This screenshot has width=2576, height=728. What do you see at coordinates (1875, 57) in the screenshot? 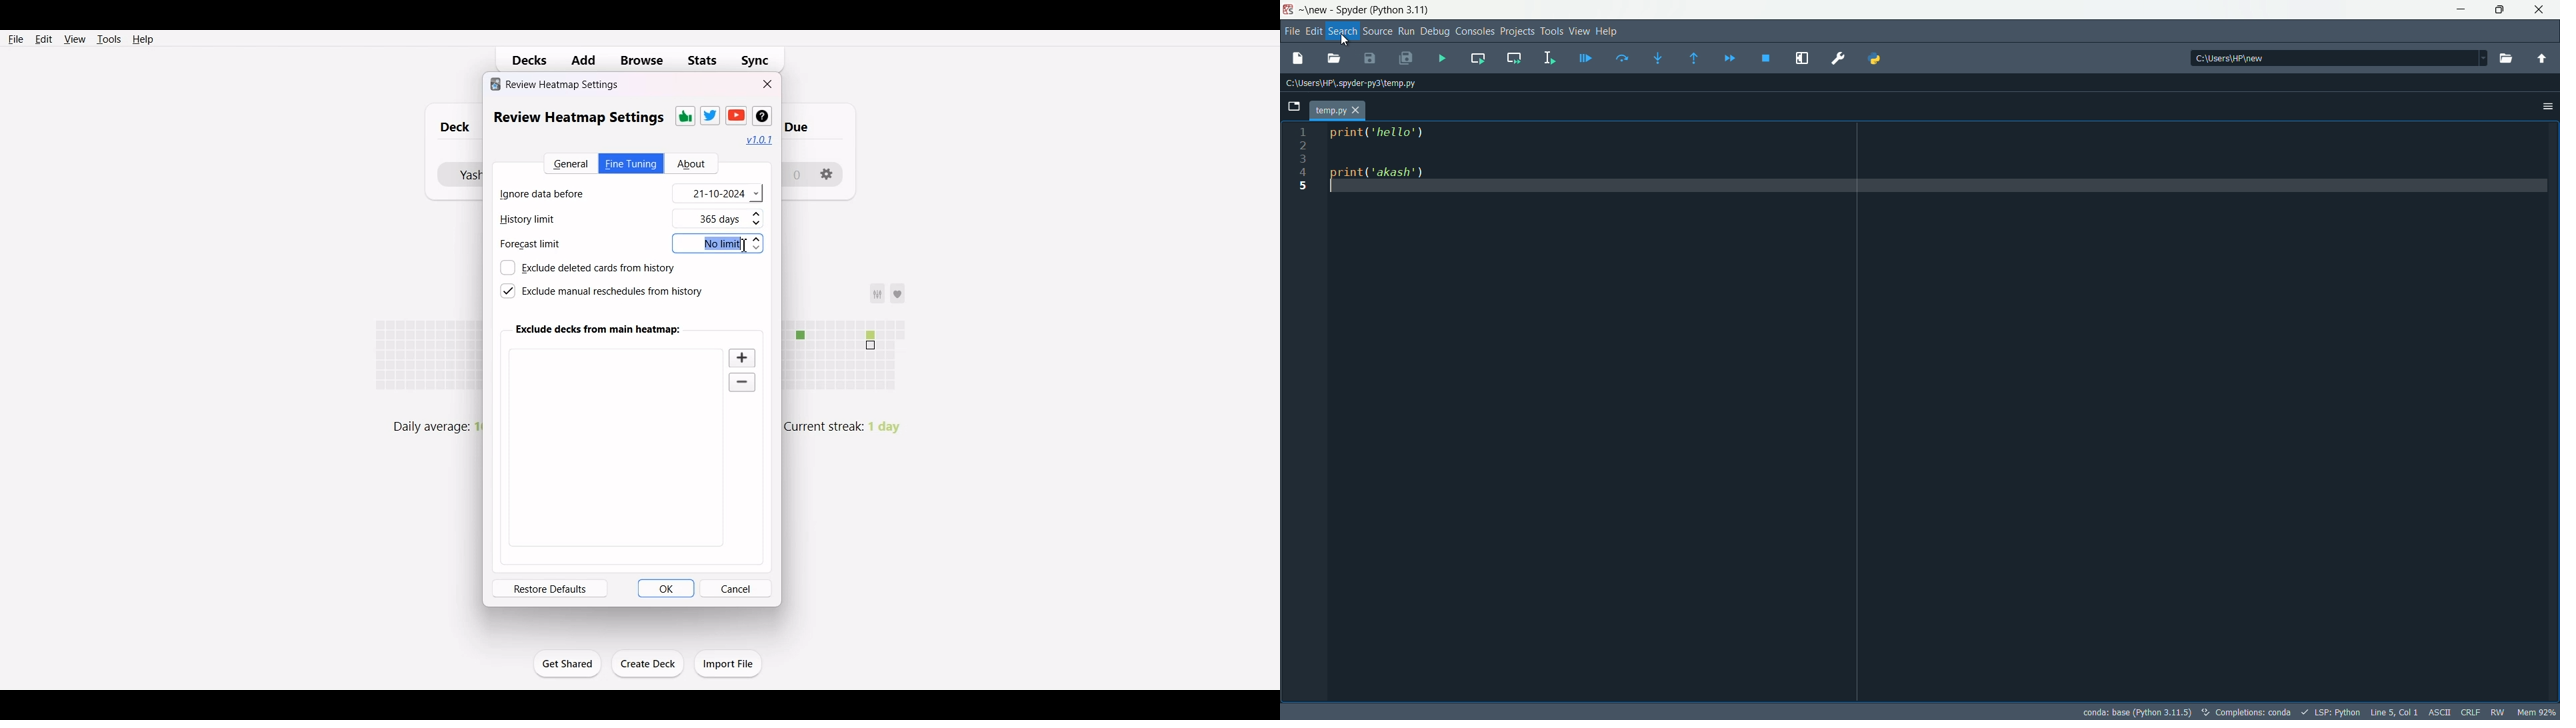
I see `python path manager` at bounding box center [1875, 57].